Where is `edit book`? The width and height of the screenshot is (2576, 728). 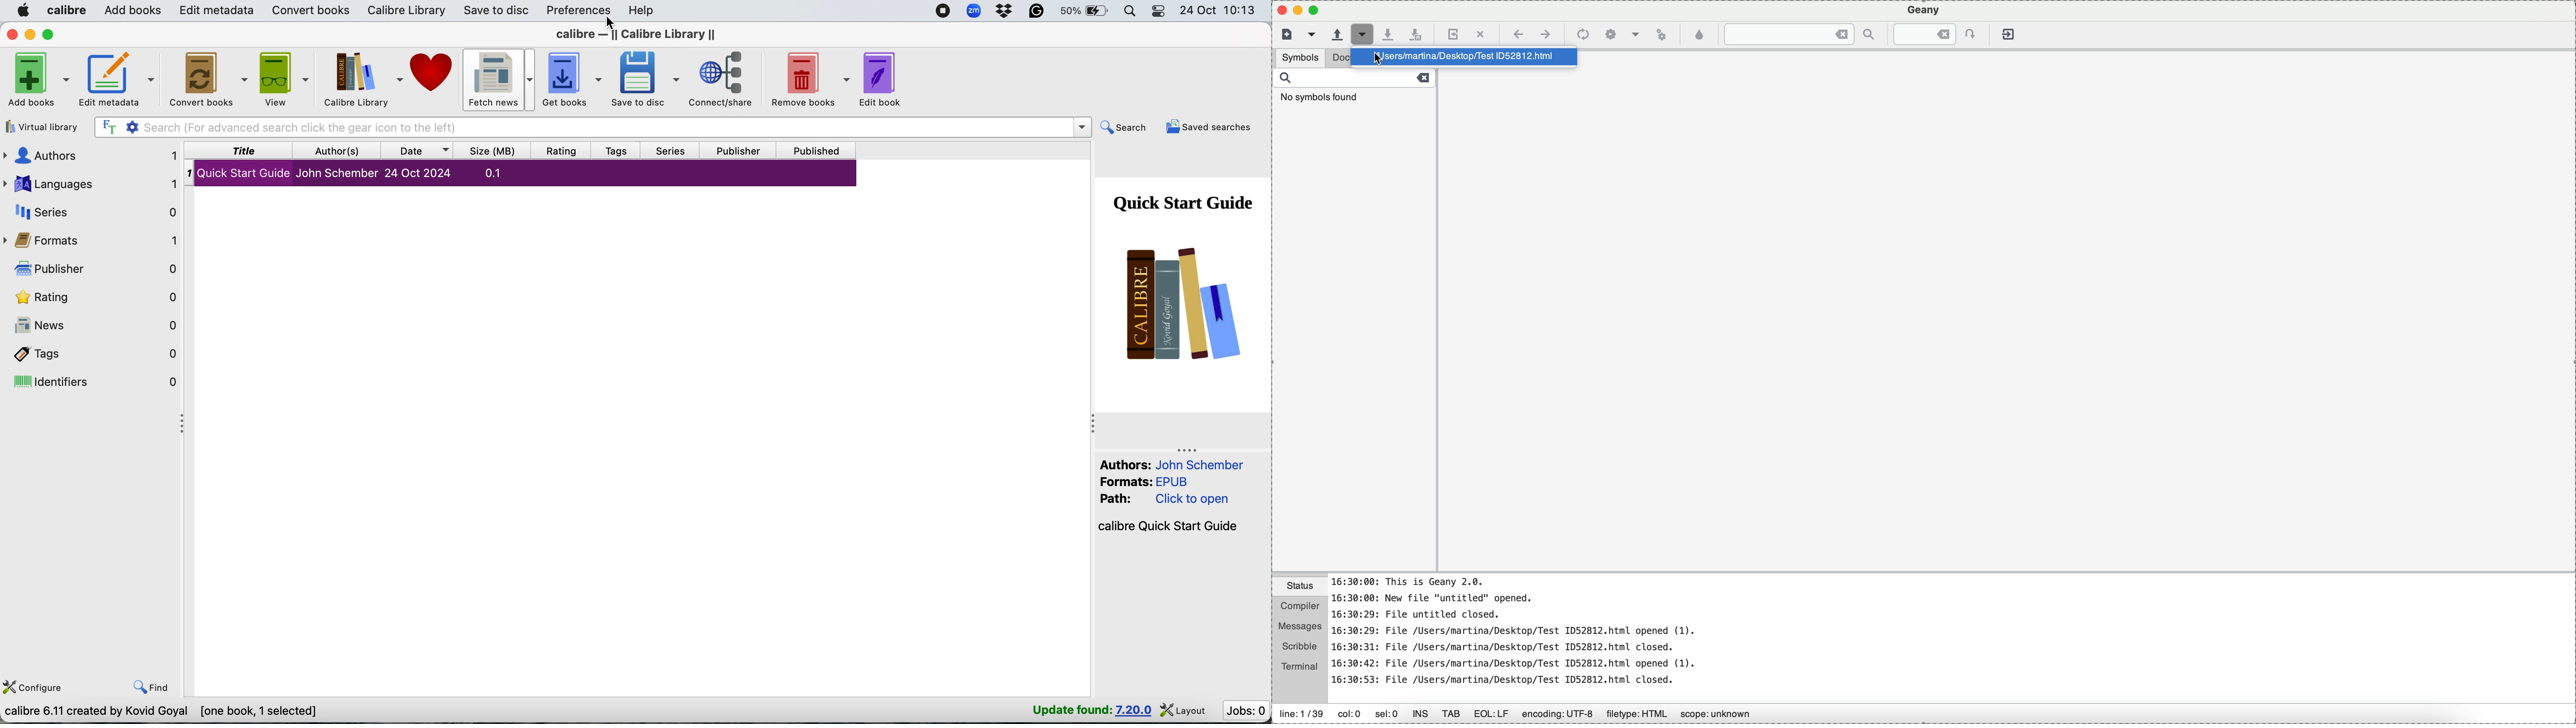 edit book is located at coordinates (889, 82).